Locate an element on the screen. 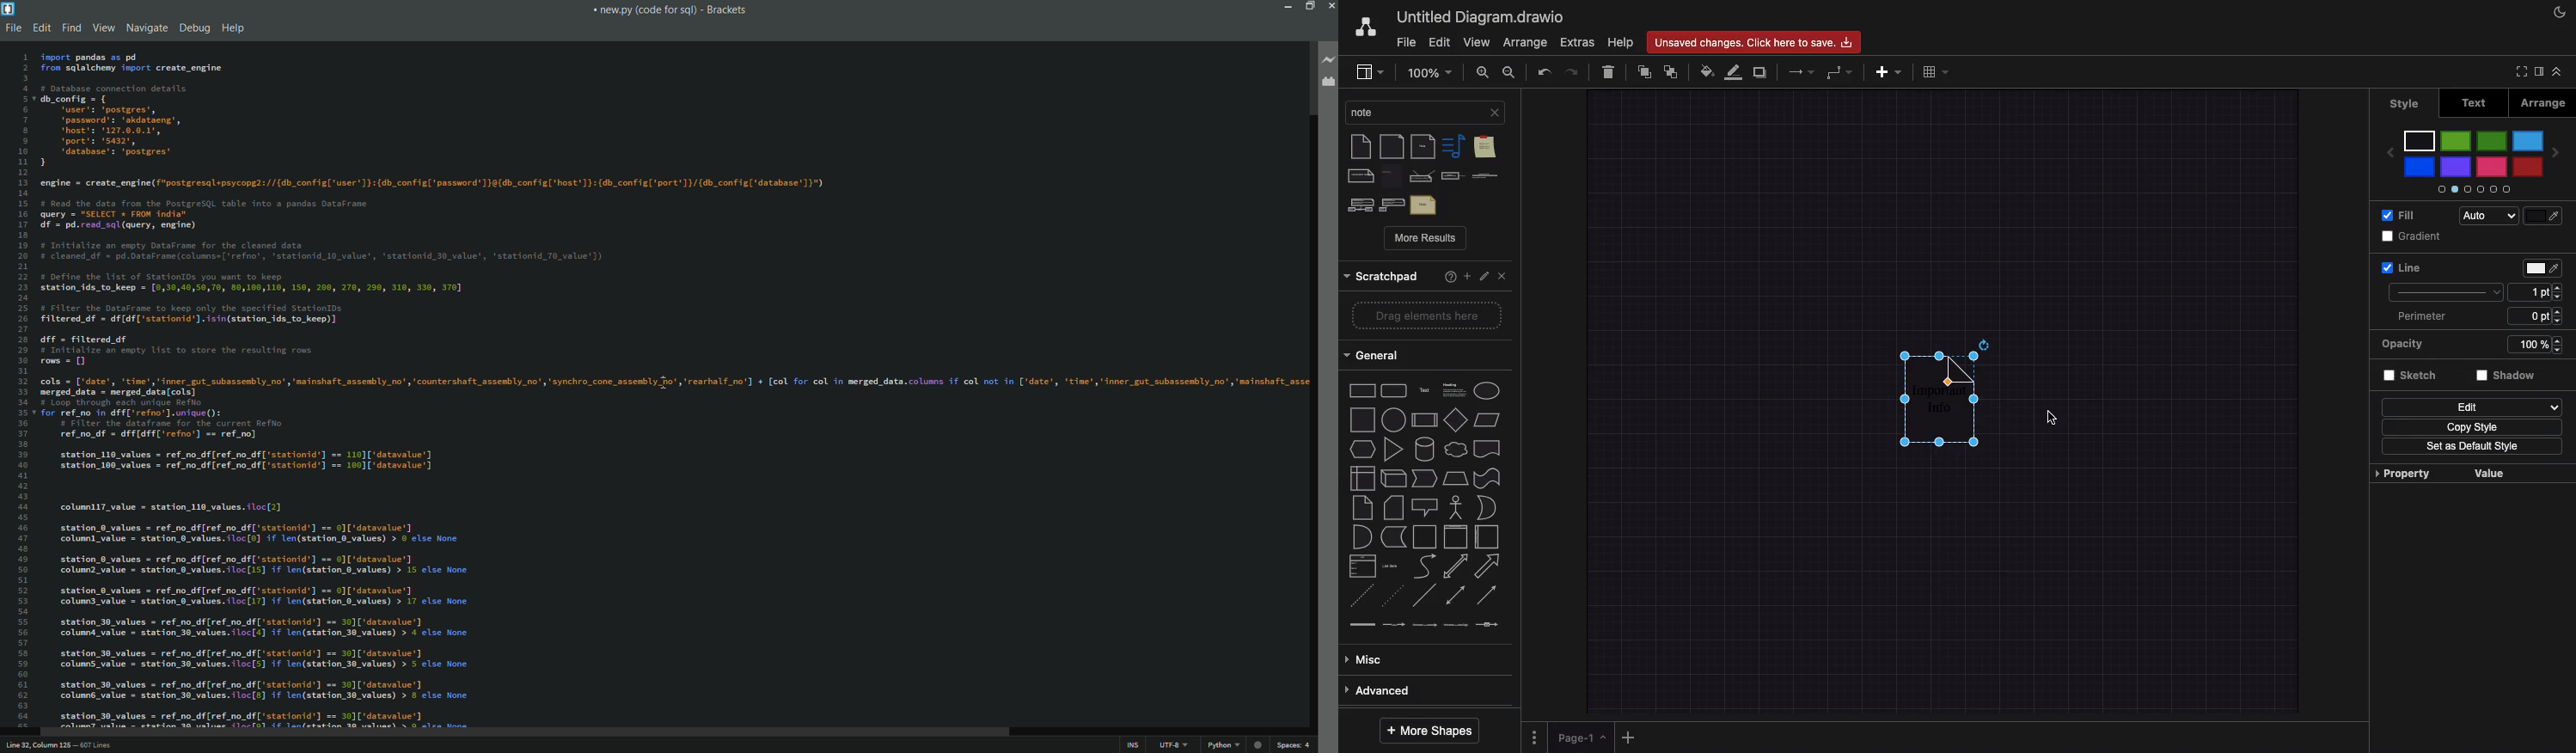  actor is located at coordinates (1455, 507).